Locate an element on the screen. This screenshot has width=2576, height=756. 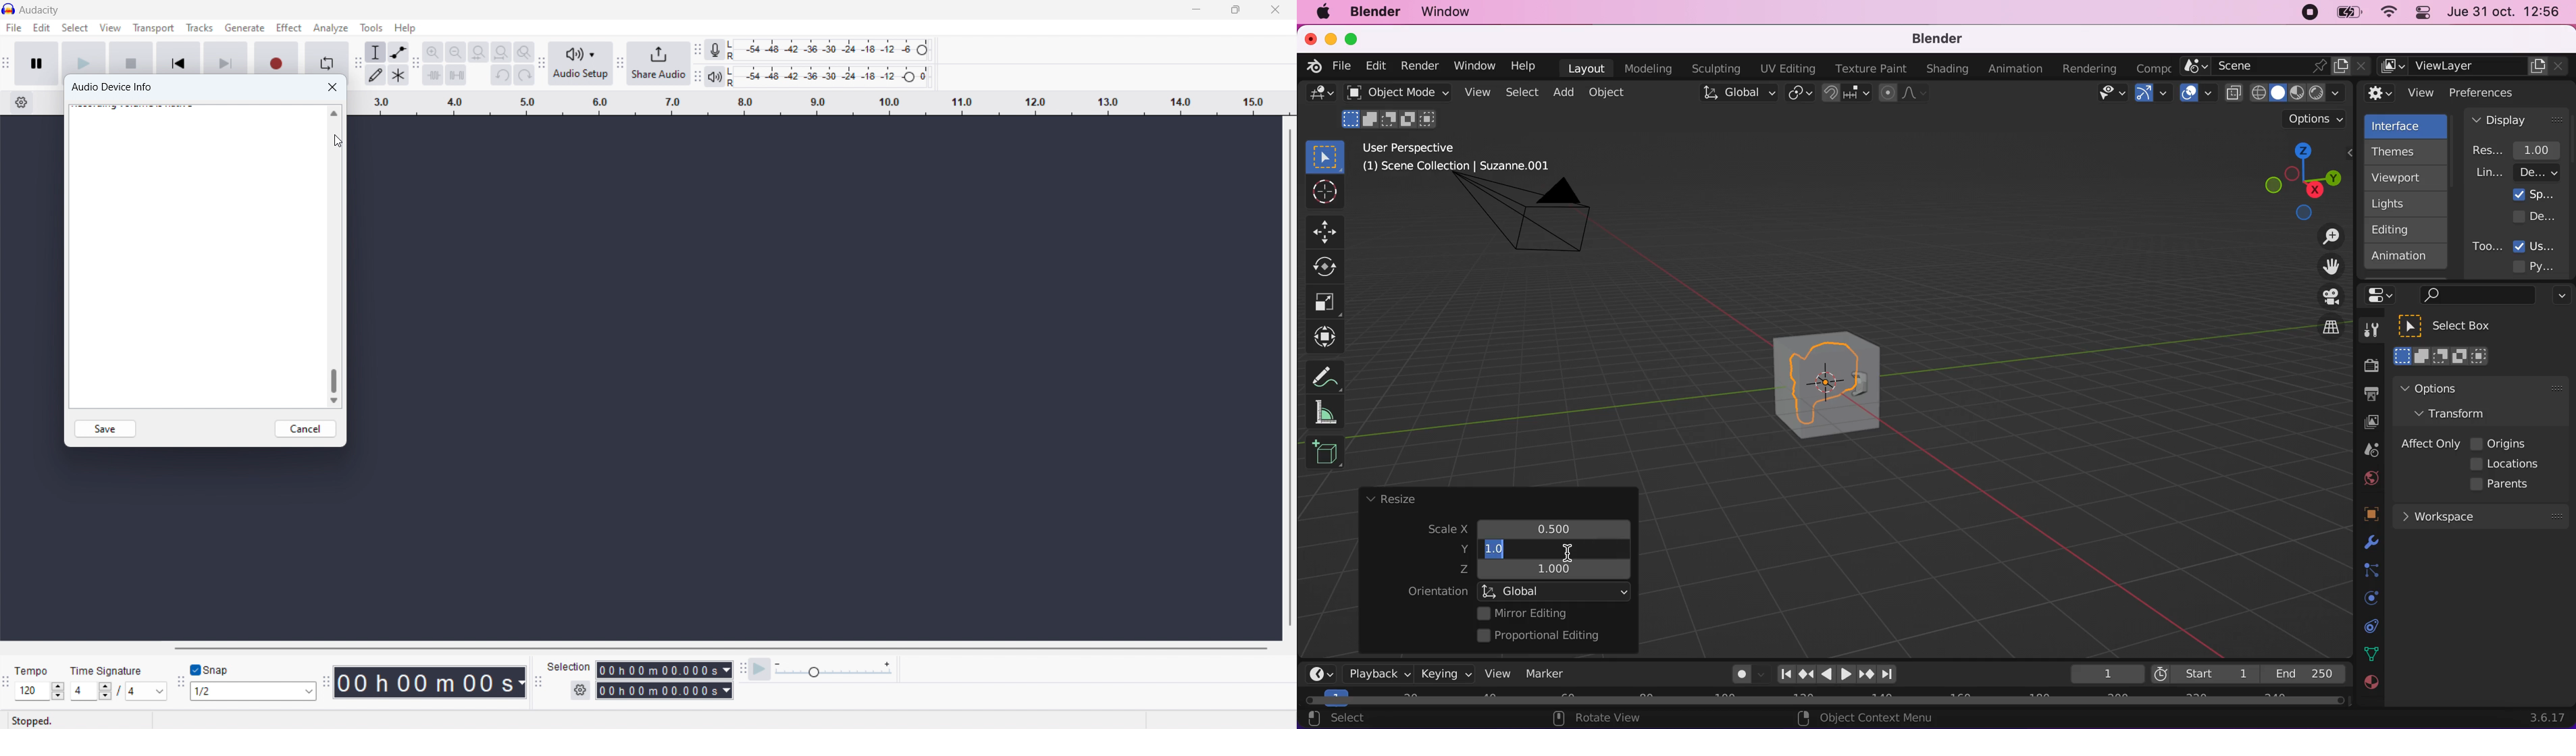
scale x is located at coordinates (1551, 526).